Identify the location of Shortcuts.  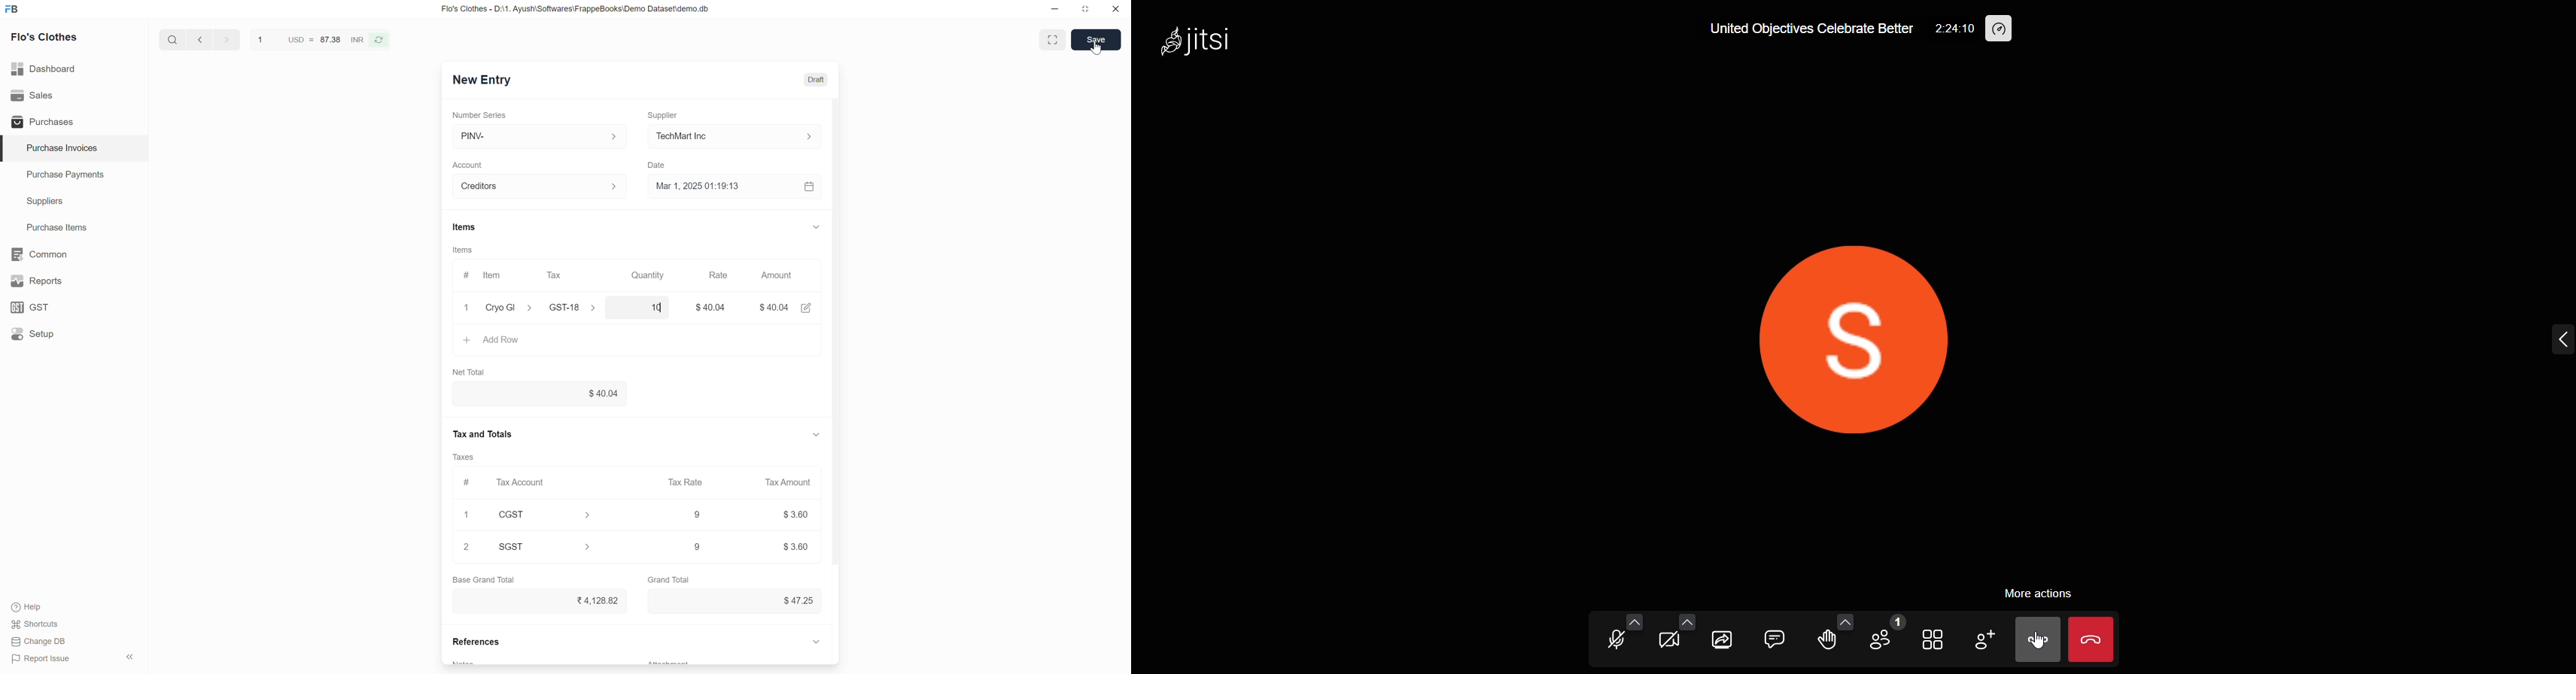
(36, 625).